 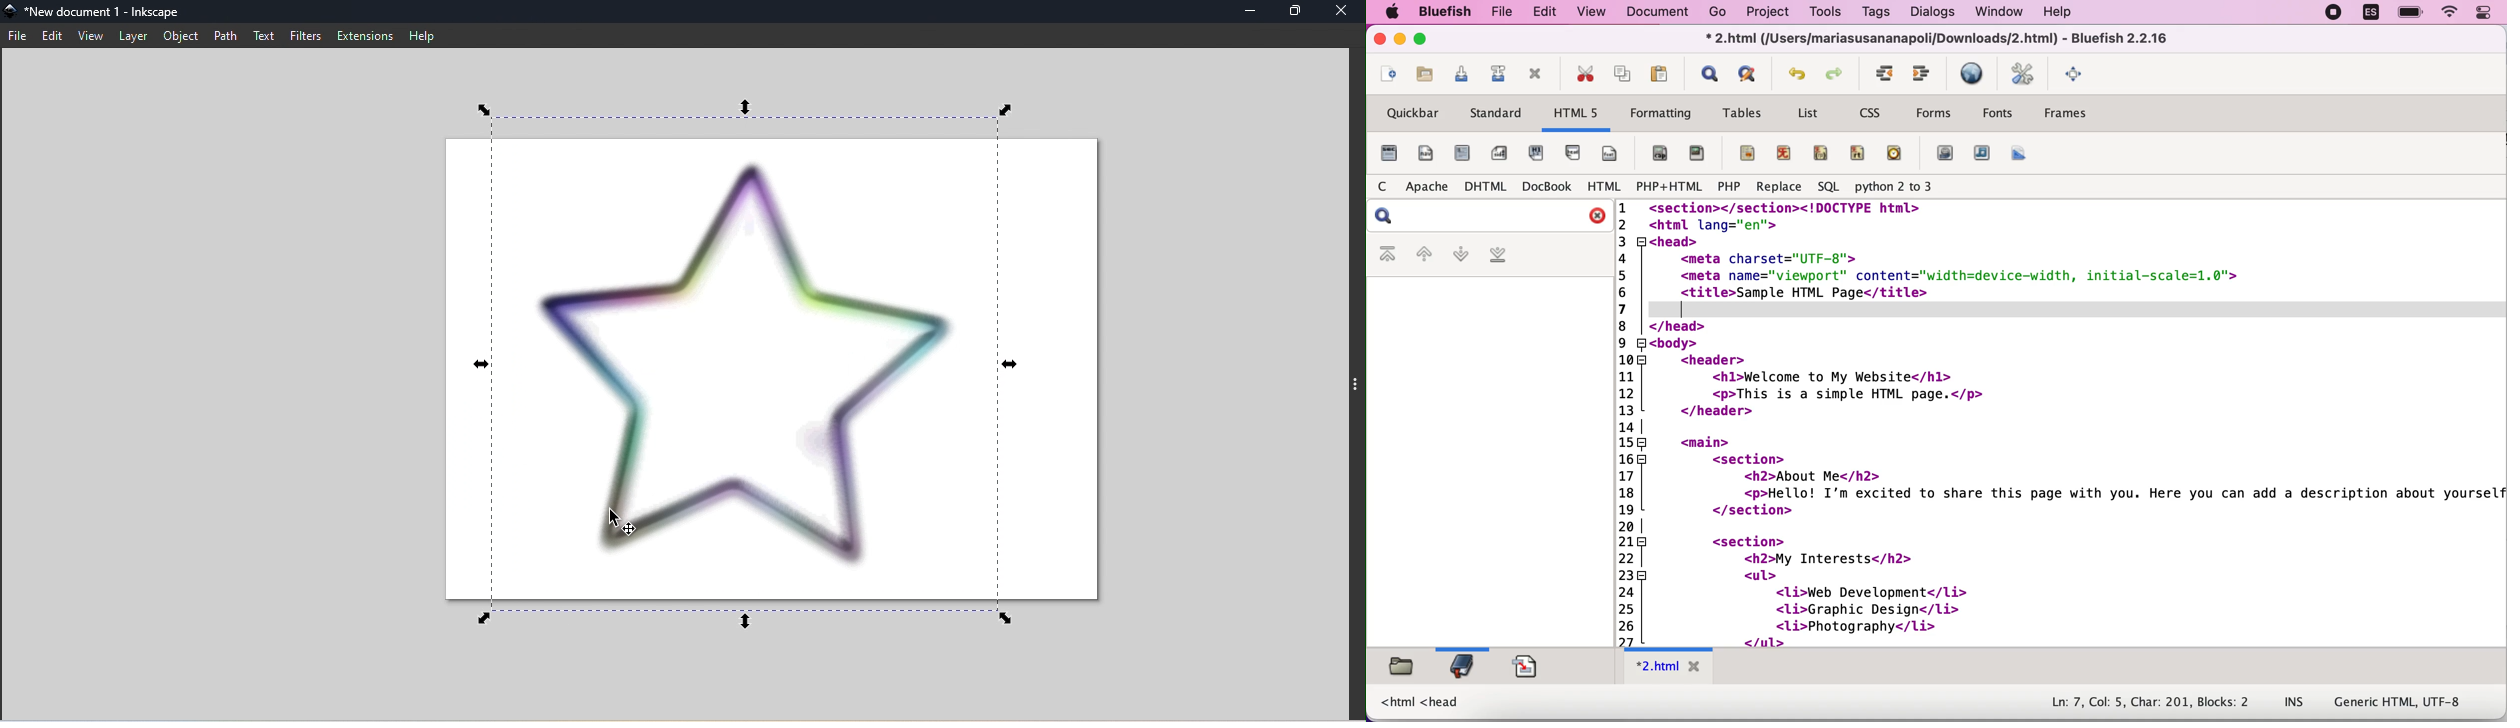 What do you see at coordinates (1788, 150) in the screenshot?
I see `ruby` at bounding box center [1788, 150].